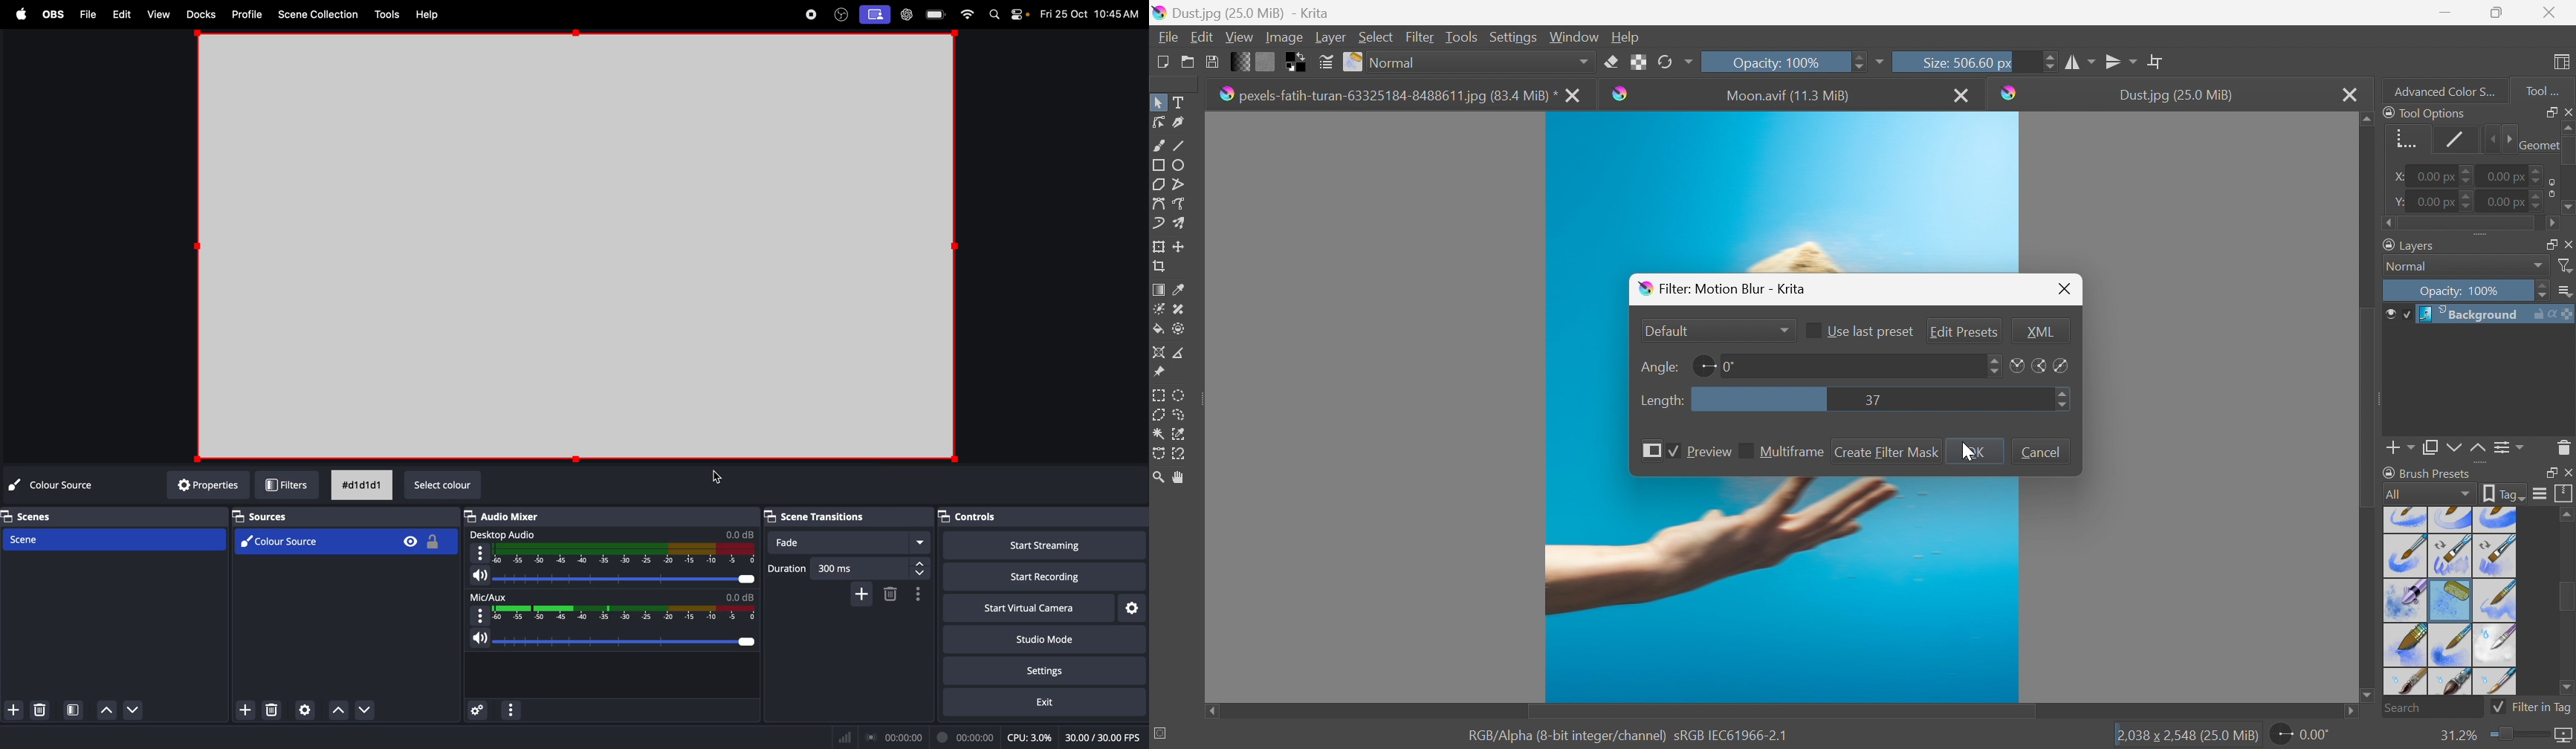  What do you see at coordinates (1041, 638) in the screenshot?
I see `studio mode` at bounding box center [1041, 638].